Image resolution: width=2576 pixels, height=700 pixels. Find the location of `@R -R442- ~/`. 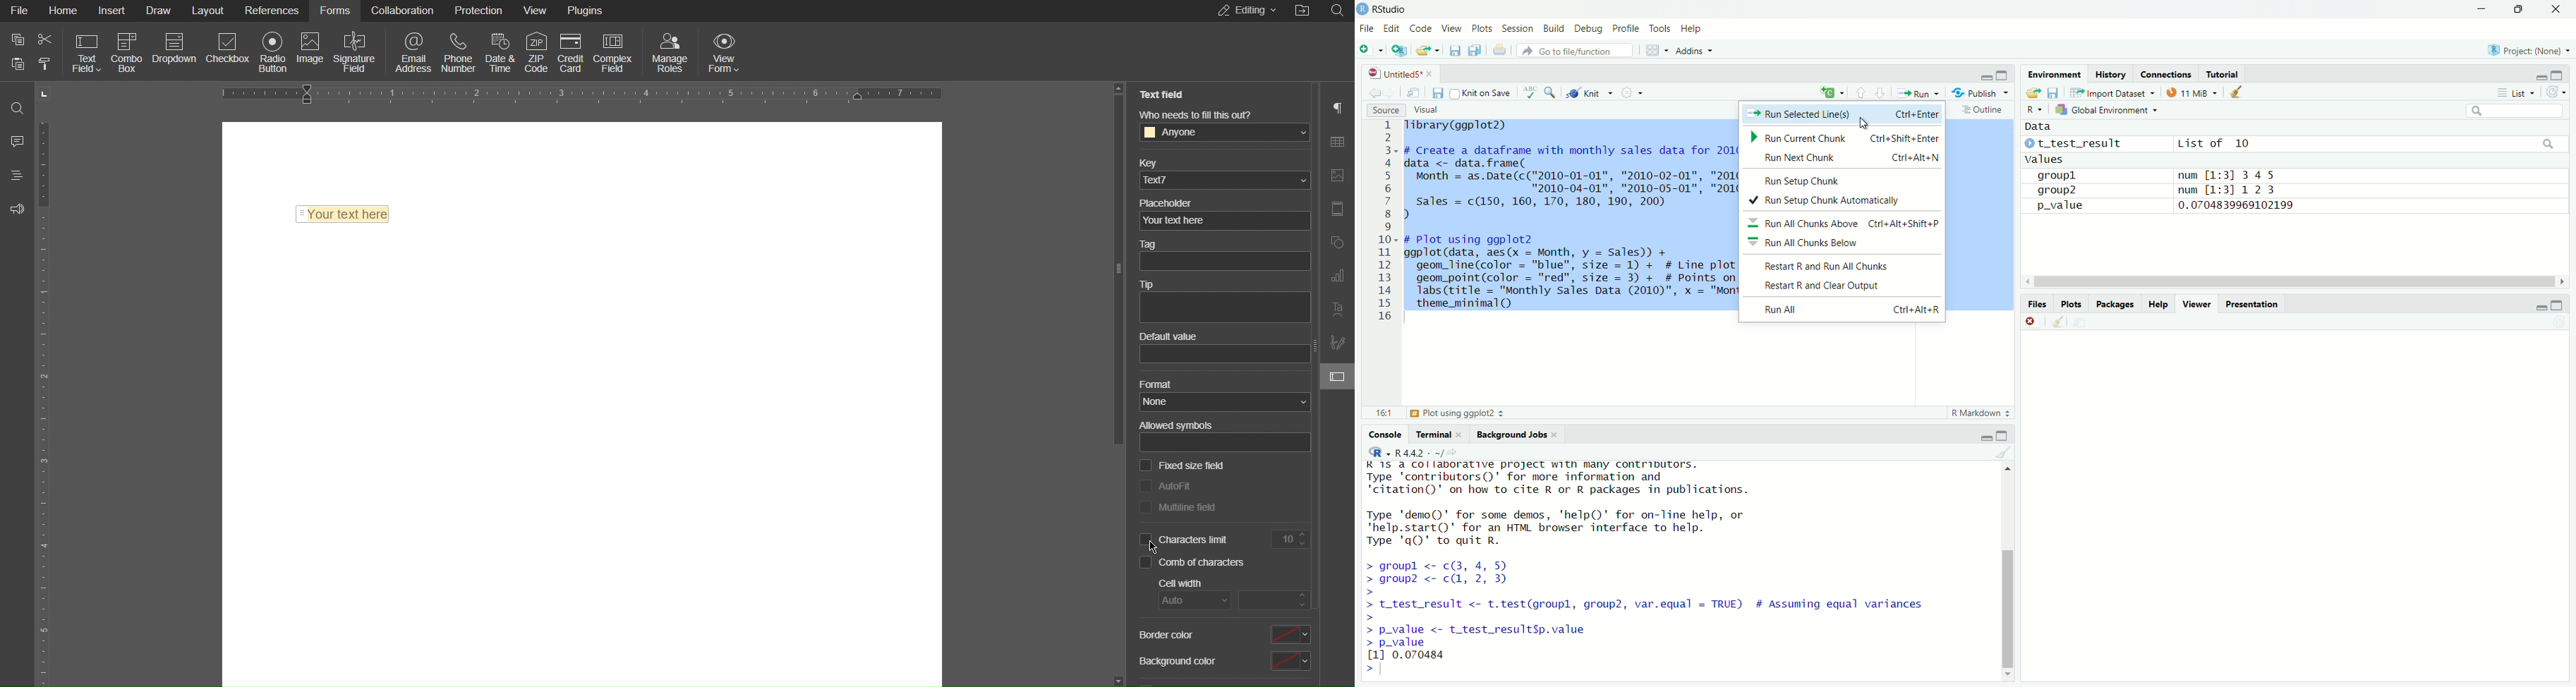

@R -R442- ~/ is located at coordinates (1407, 453).